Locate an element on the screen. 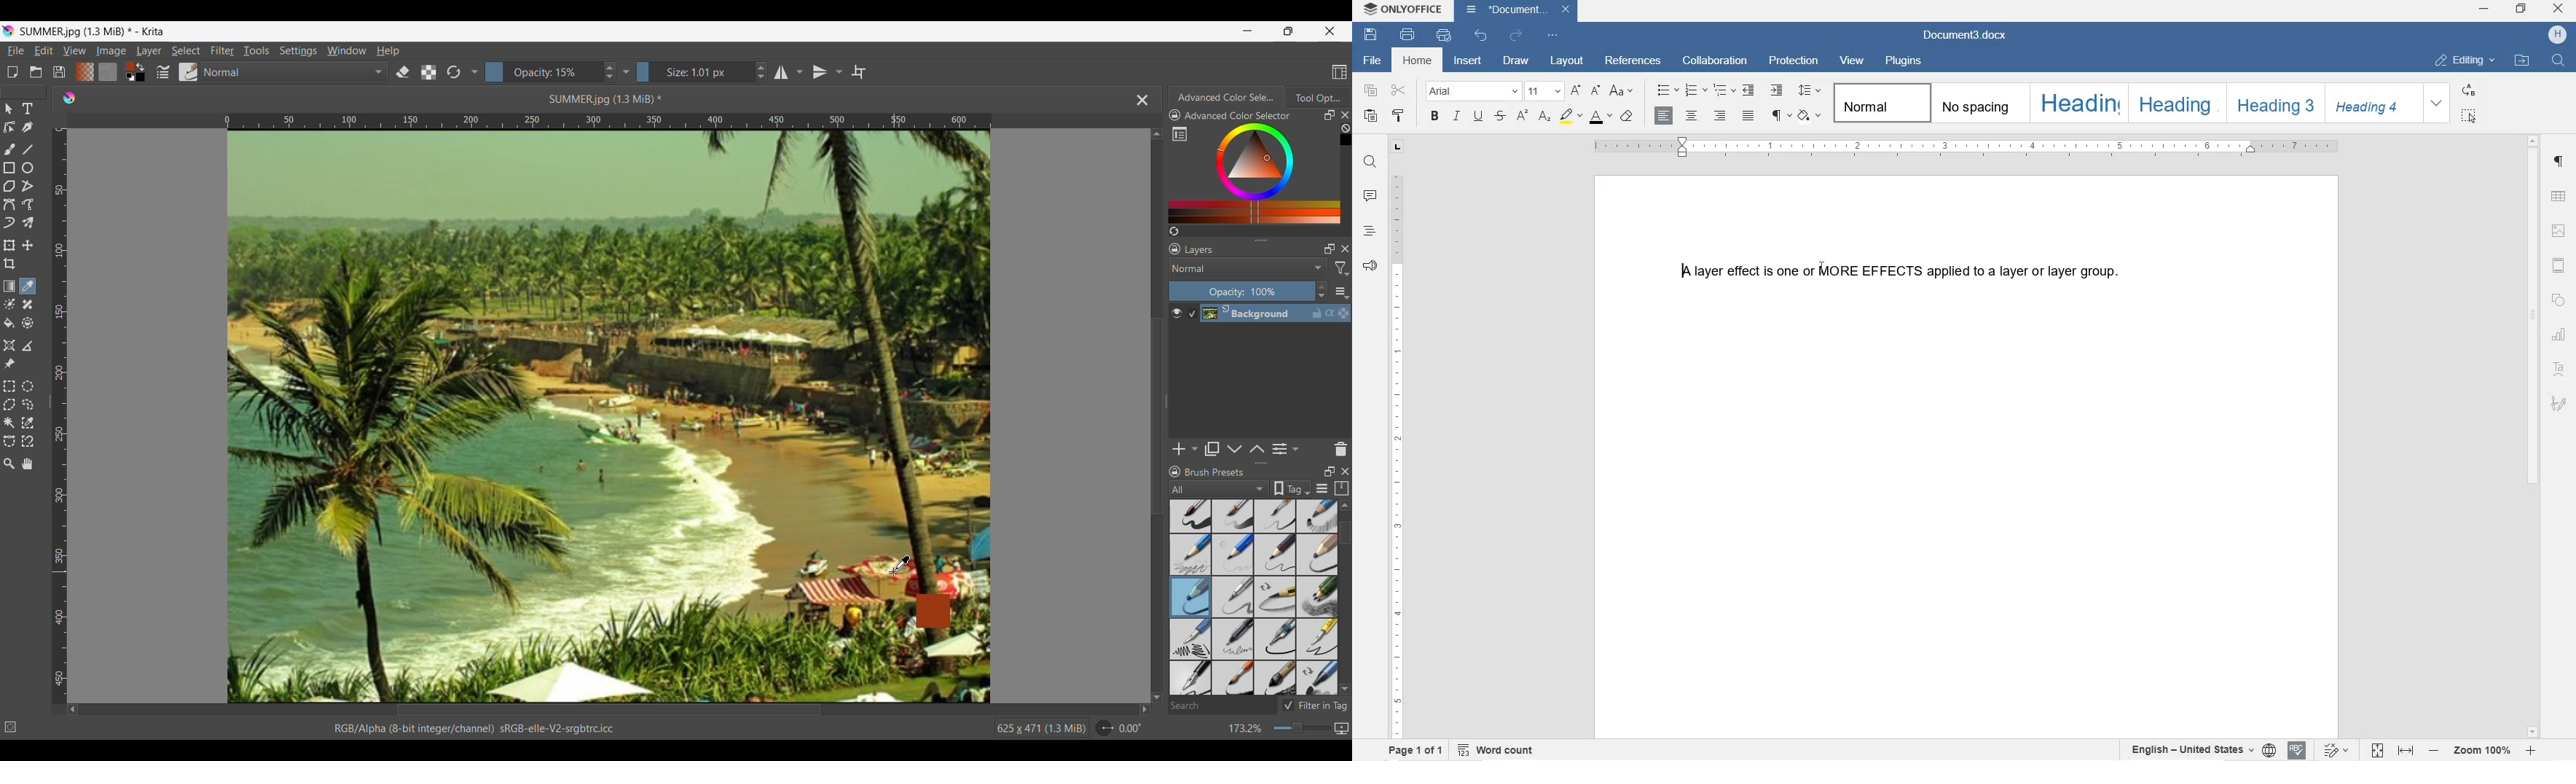 This screenshot has height=784, width=2576. SHADING is located at coordinates (1810, 115).